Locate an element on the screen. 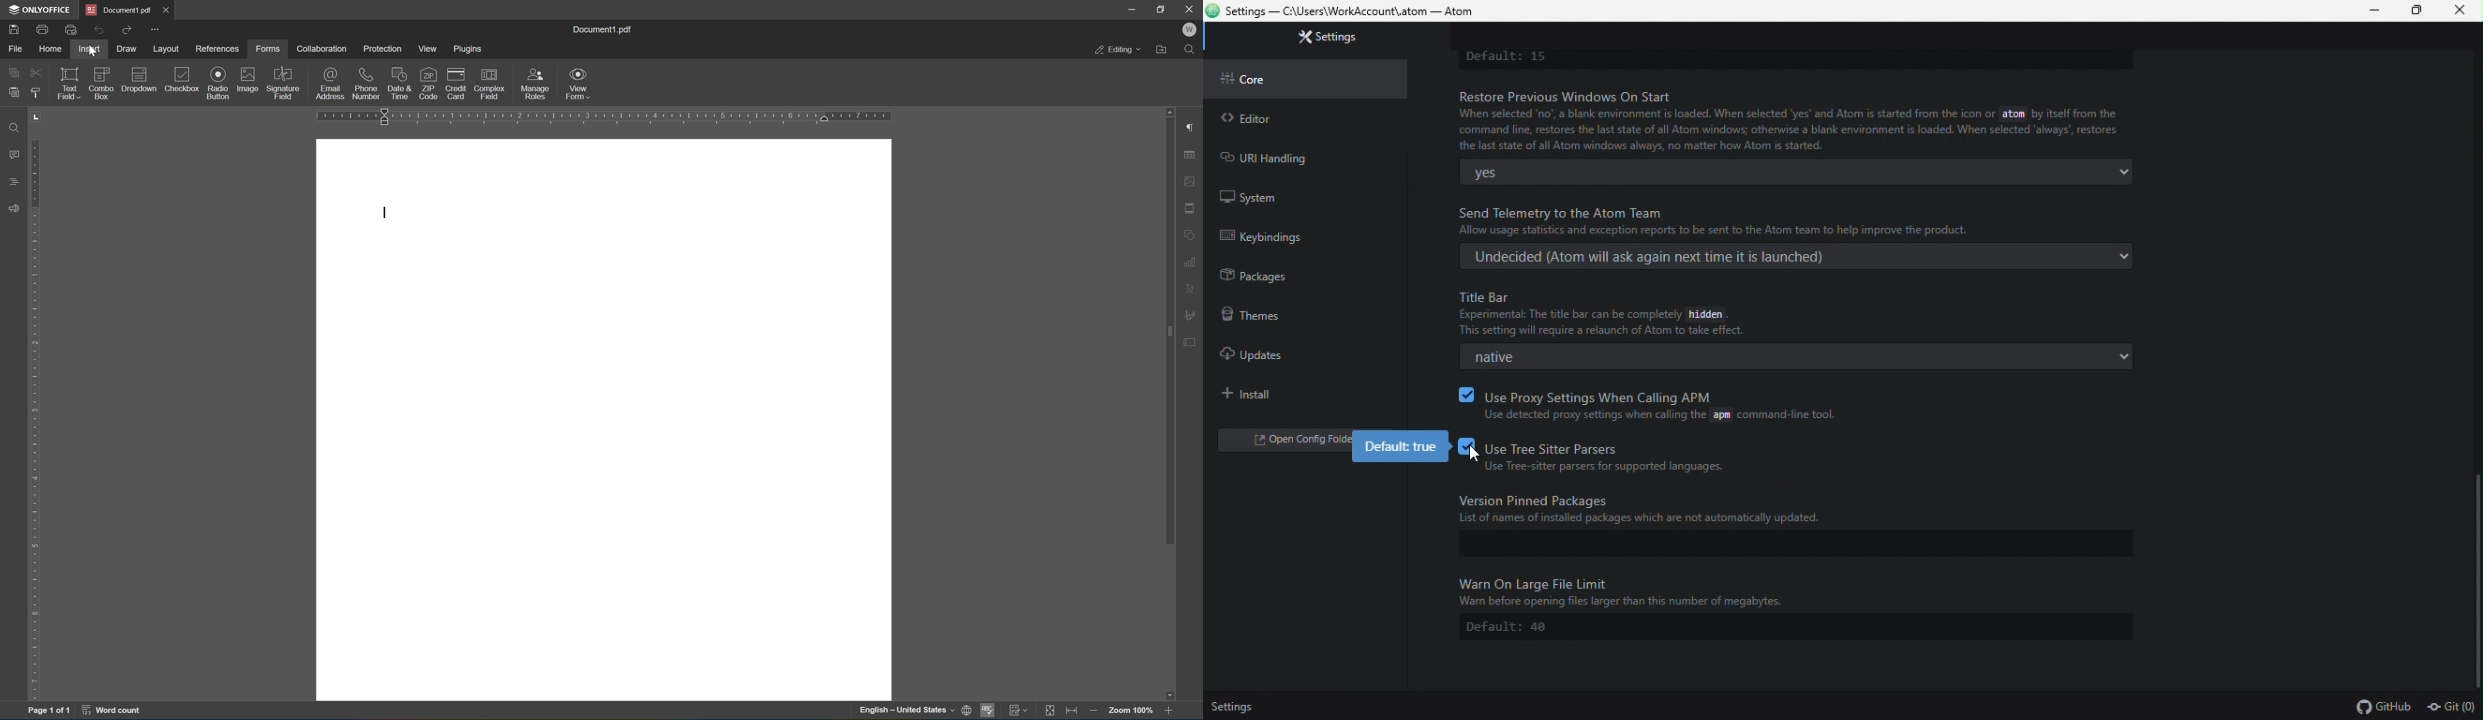 Image resolution: width=2492 pixels, height=728 pixels. english - united states is located at coordinates (908, 711).